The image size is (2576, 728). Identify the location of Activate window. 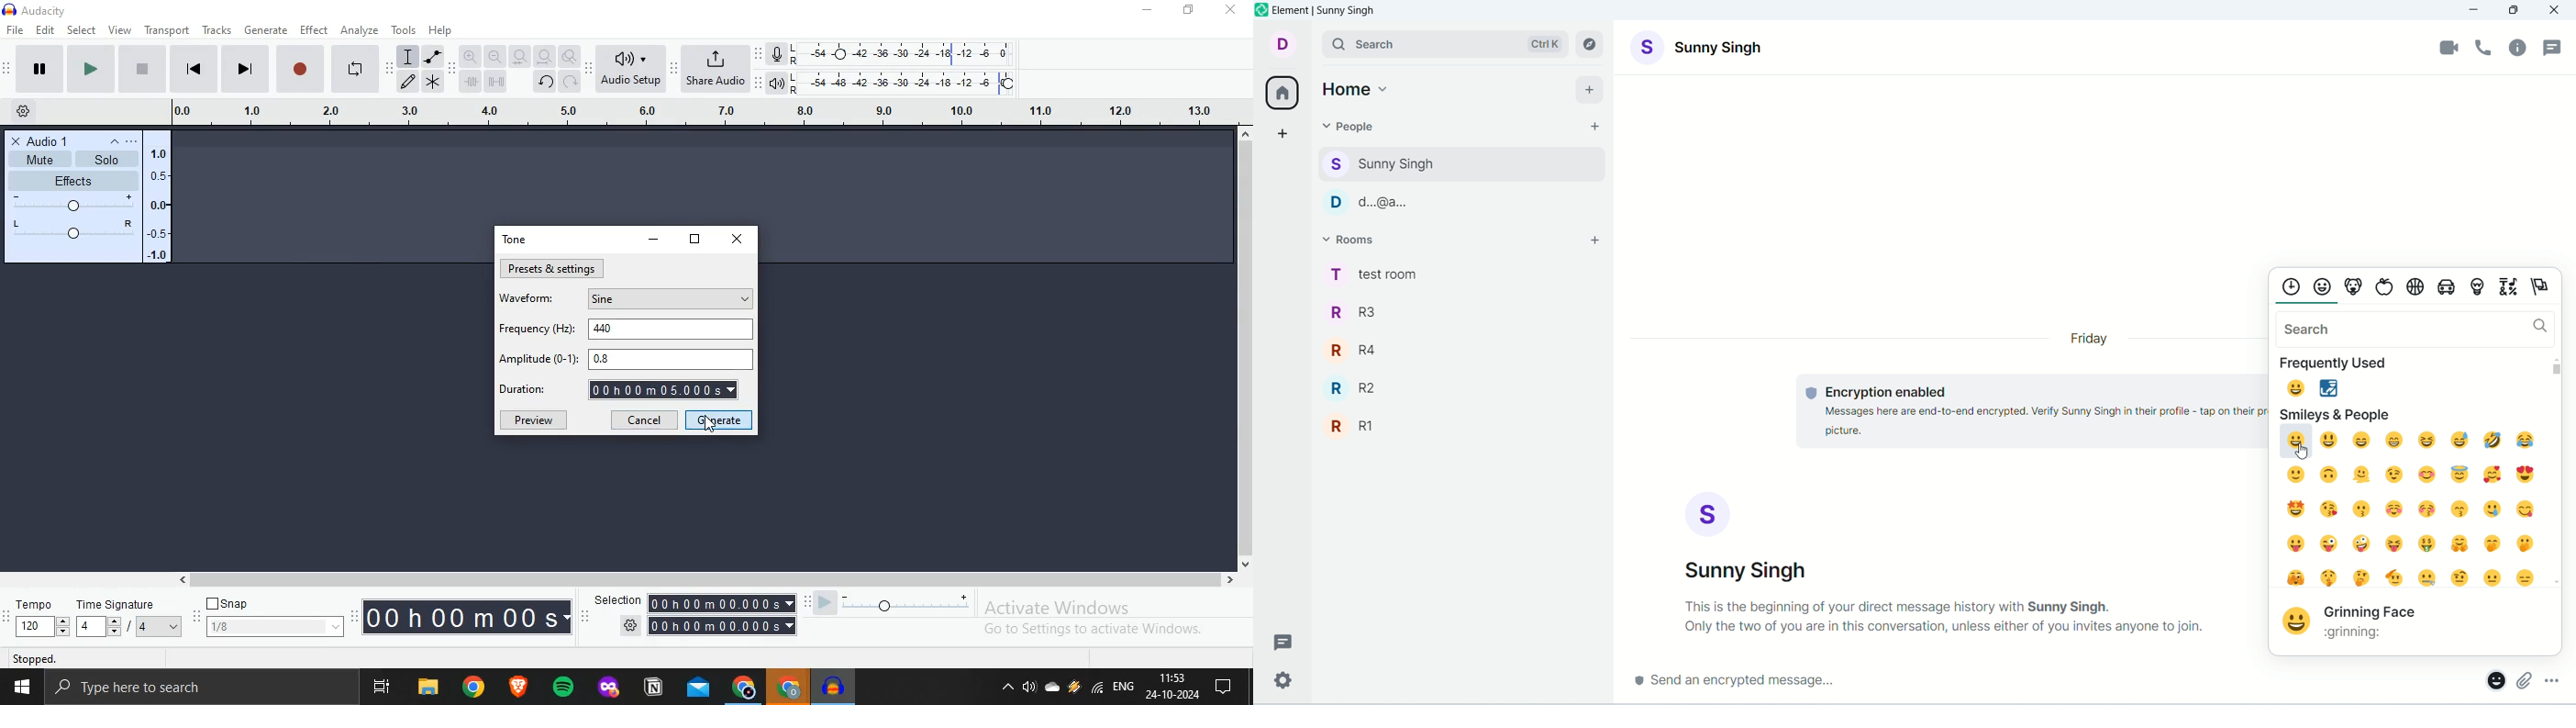
(1112, 620).